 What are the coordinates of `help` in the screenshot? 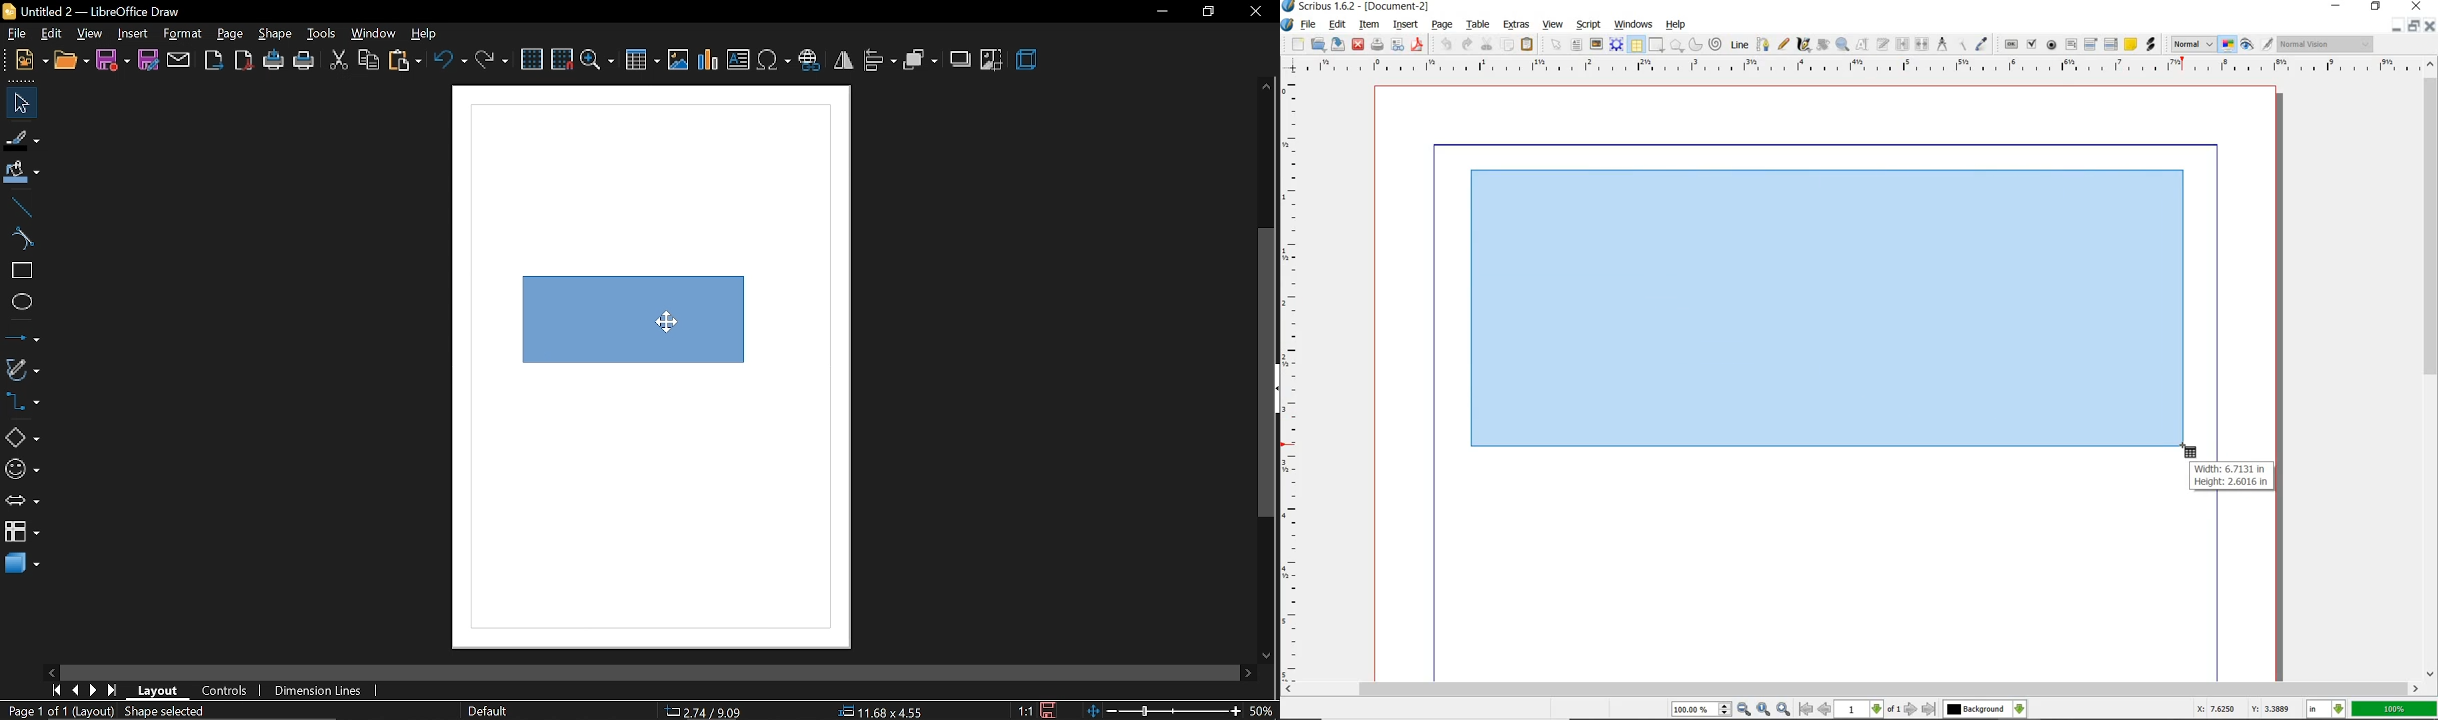 It's located at (423, 33).